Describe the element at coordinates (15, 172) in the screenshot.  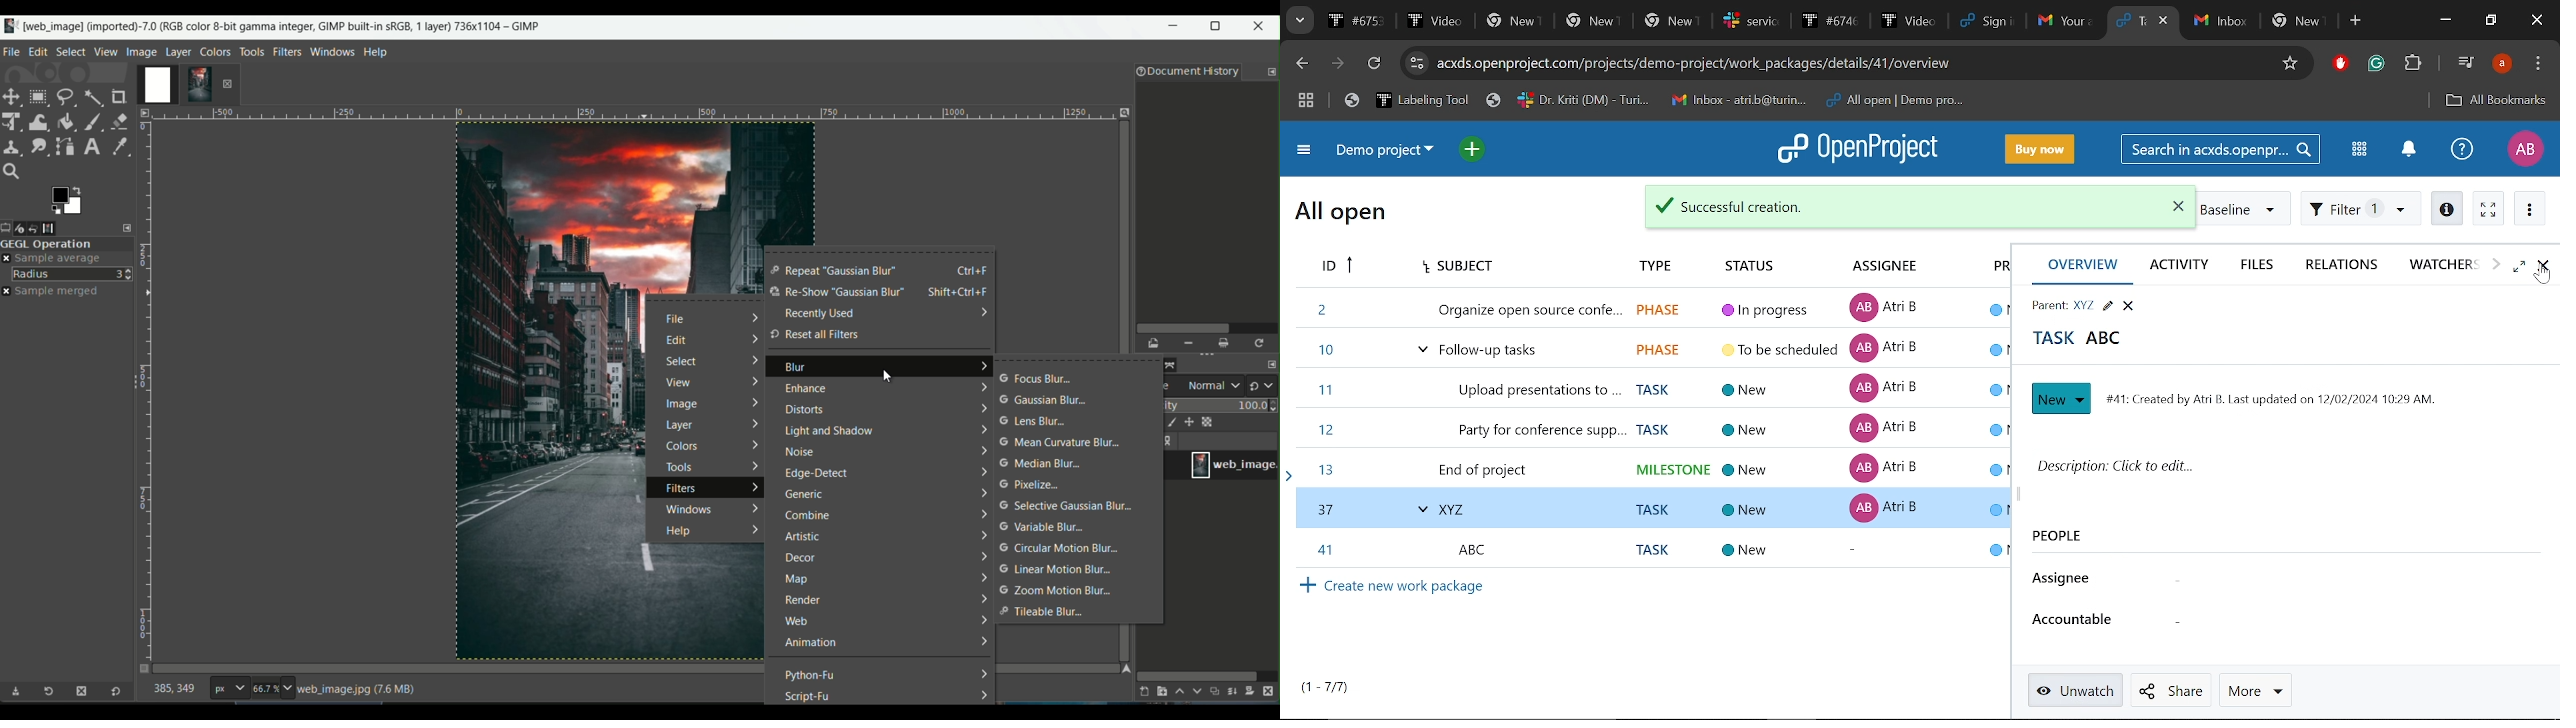
I see `zoom tool` at that location.